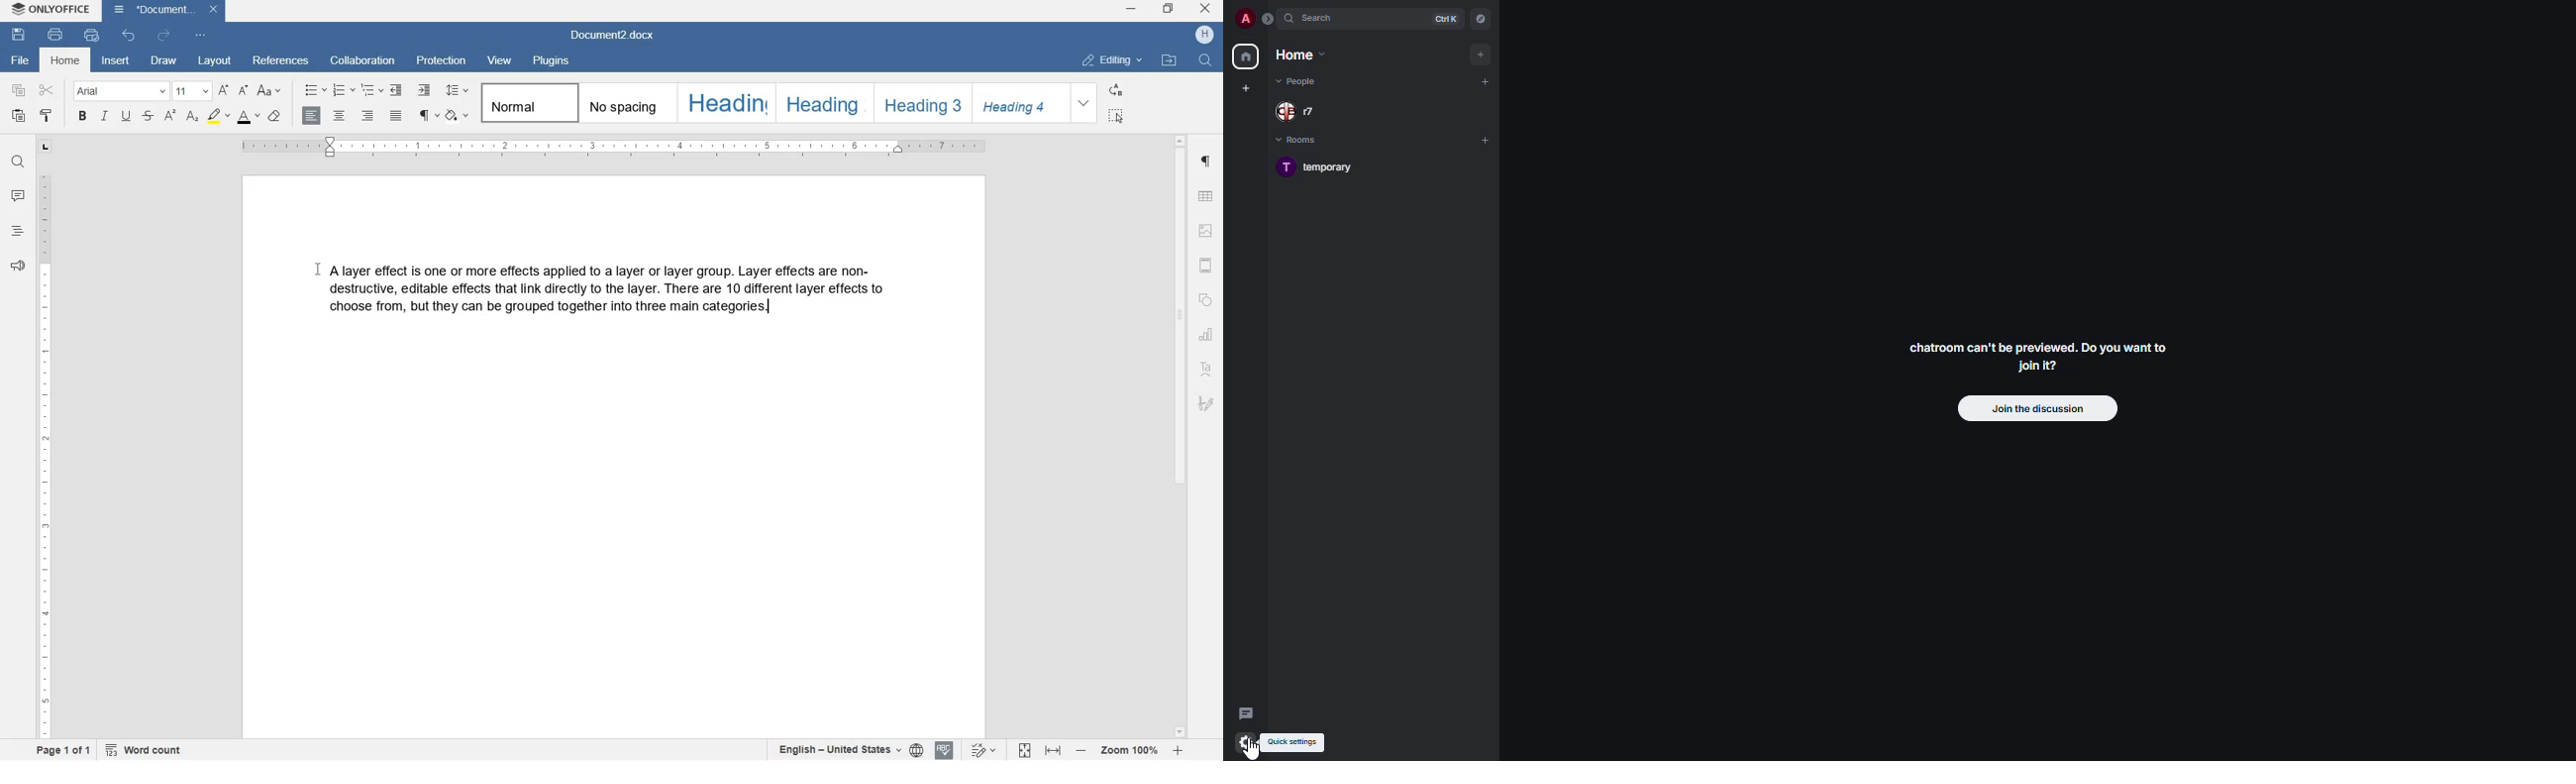  What do you see at coordinates (1321, 168) in the screenshot?
I see `room` at bounding box center [1321, 168].